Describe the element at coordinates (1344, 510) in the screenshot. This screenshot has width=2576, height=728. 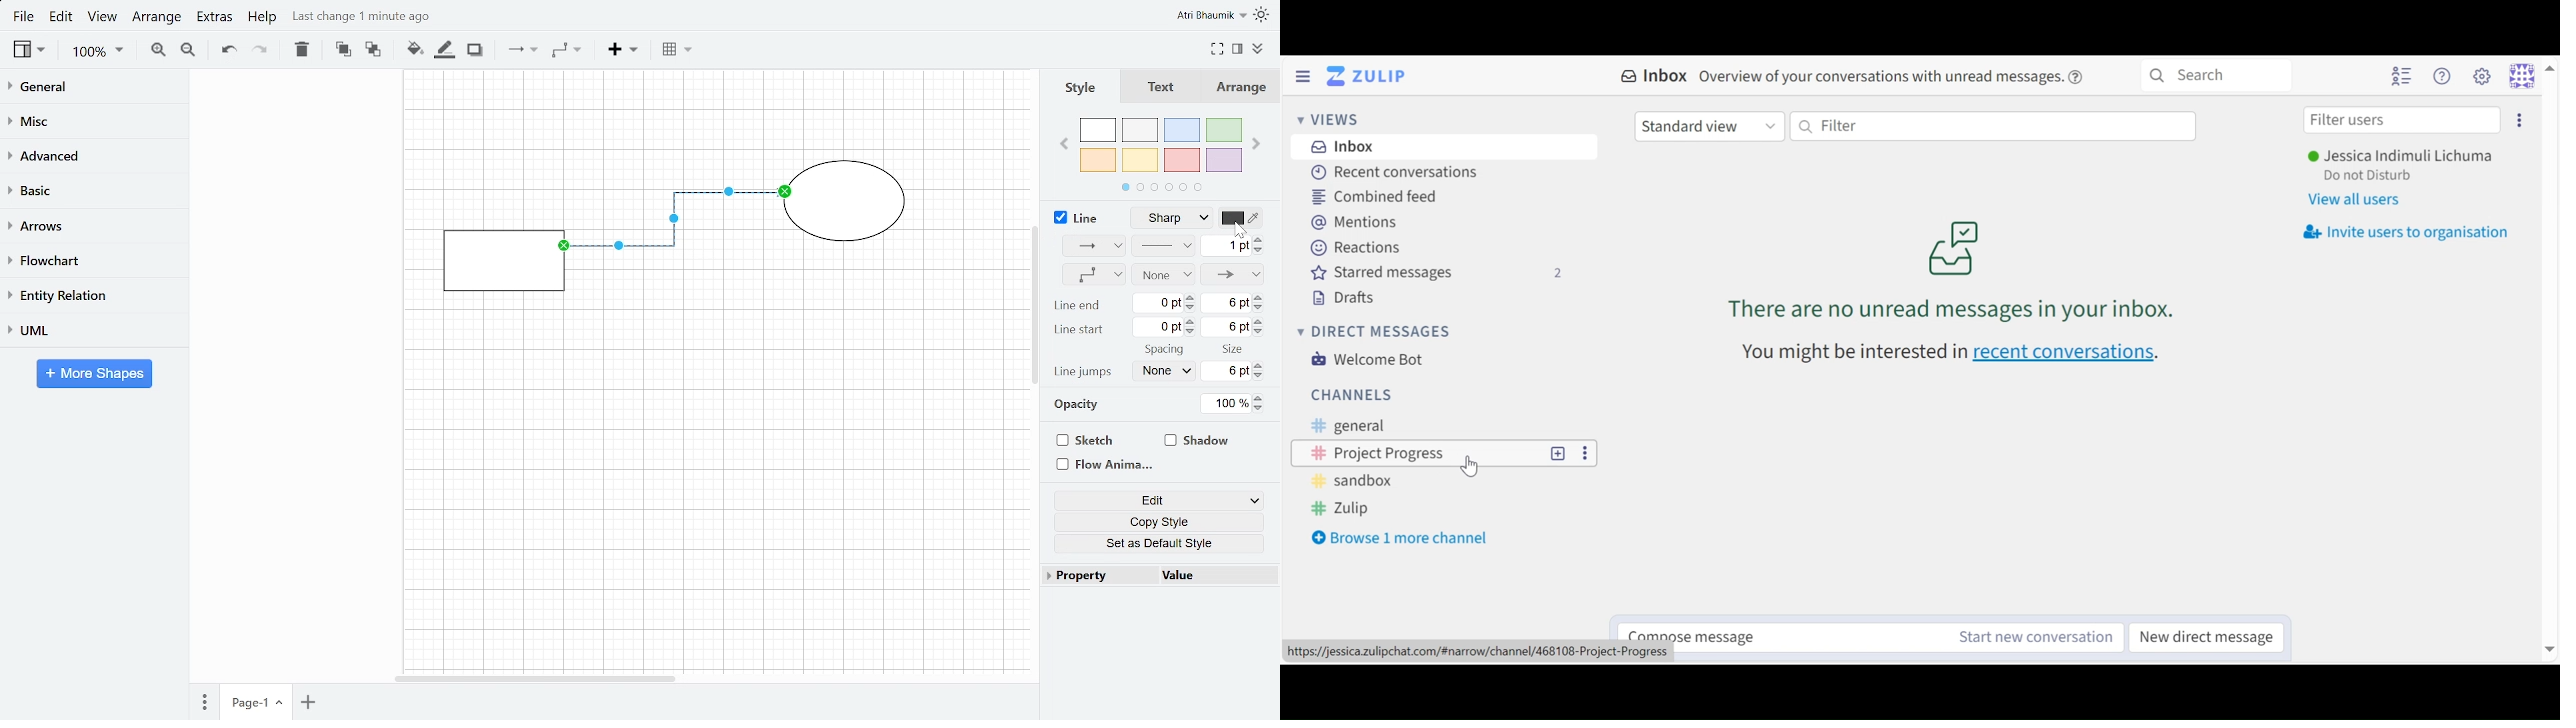
I see `# Zulip` at that location.